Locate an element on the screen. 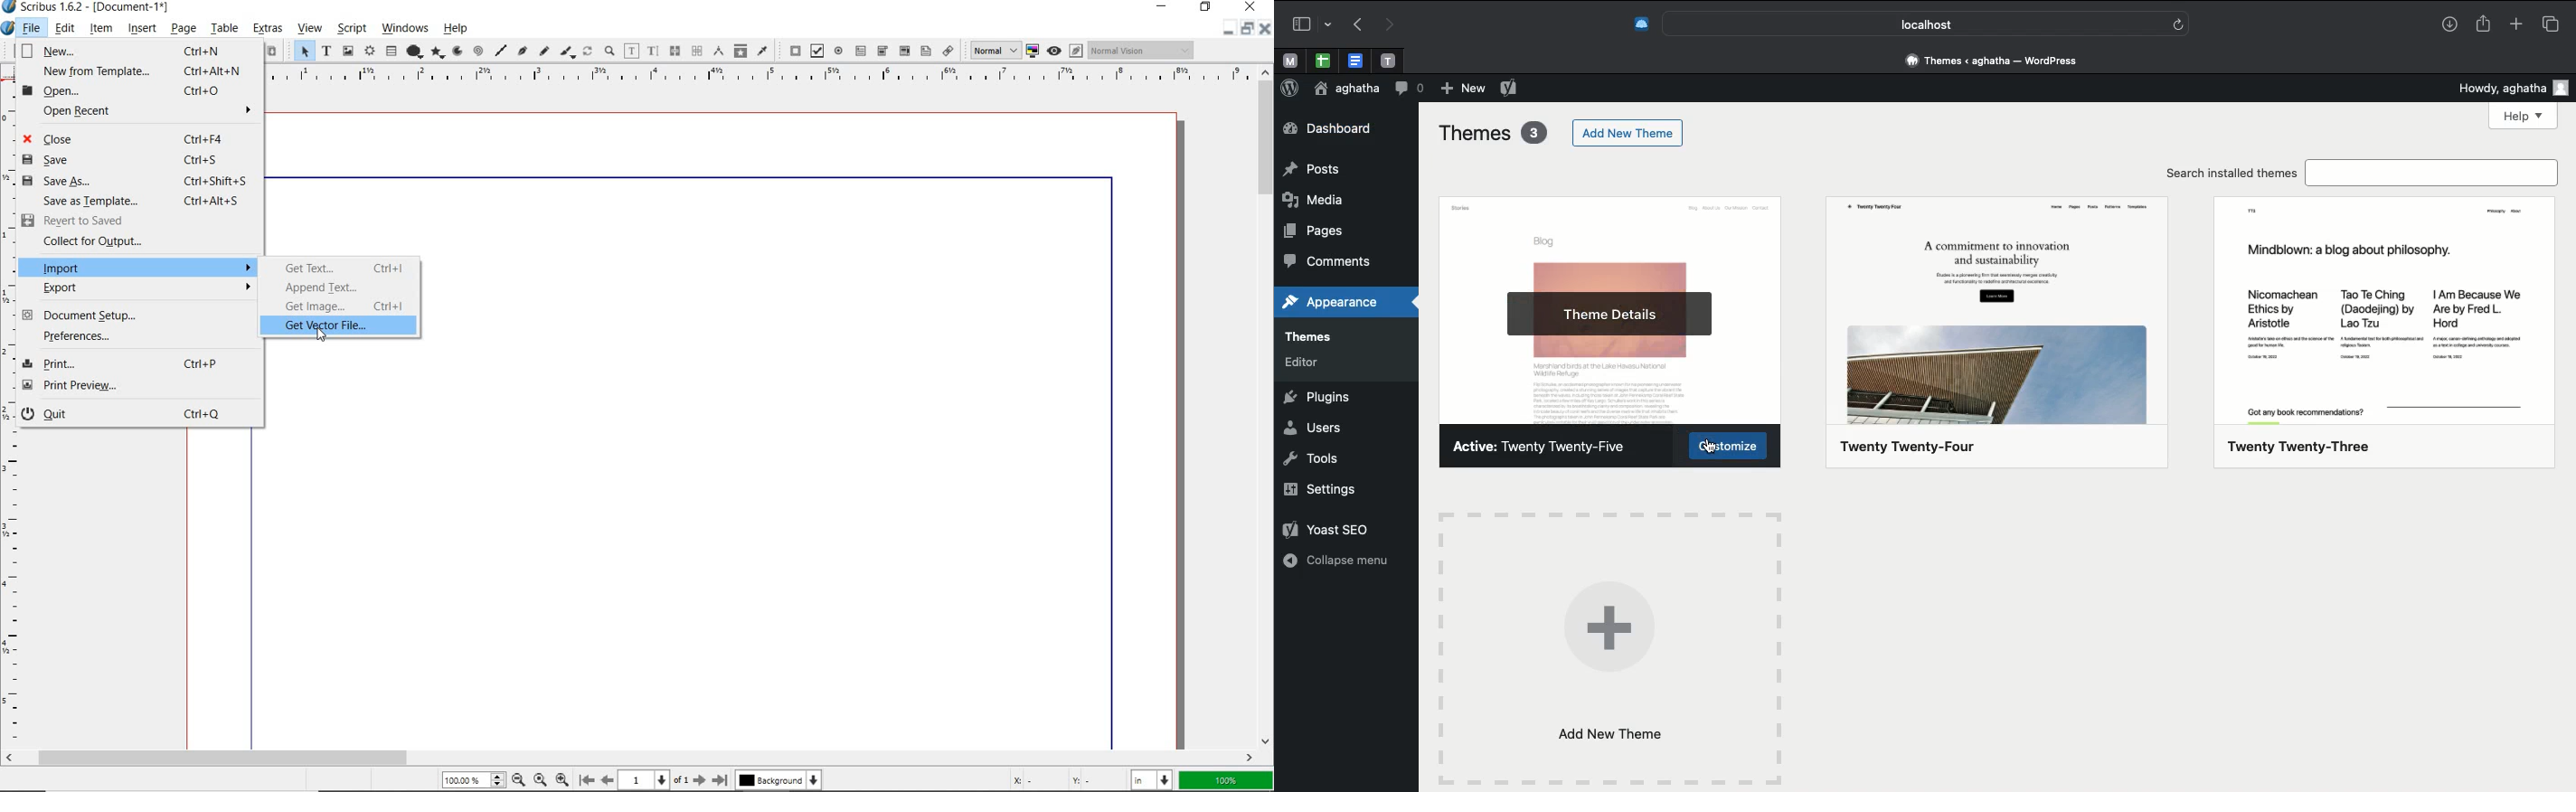  pdf list box is located at coordinates (925, 52).